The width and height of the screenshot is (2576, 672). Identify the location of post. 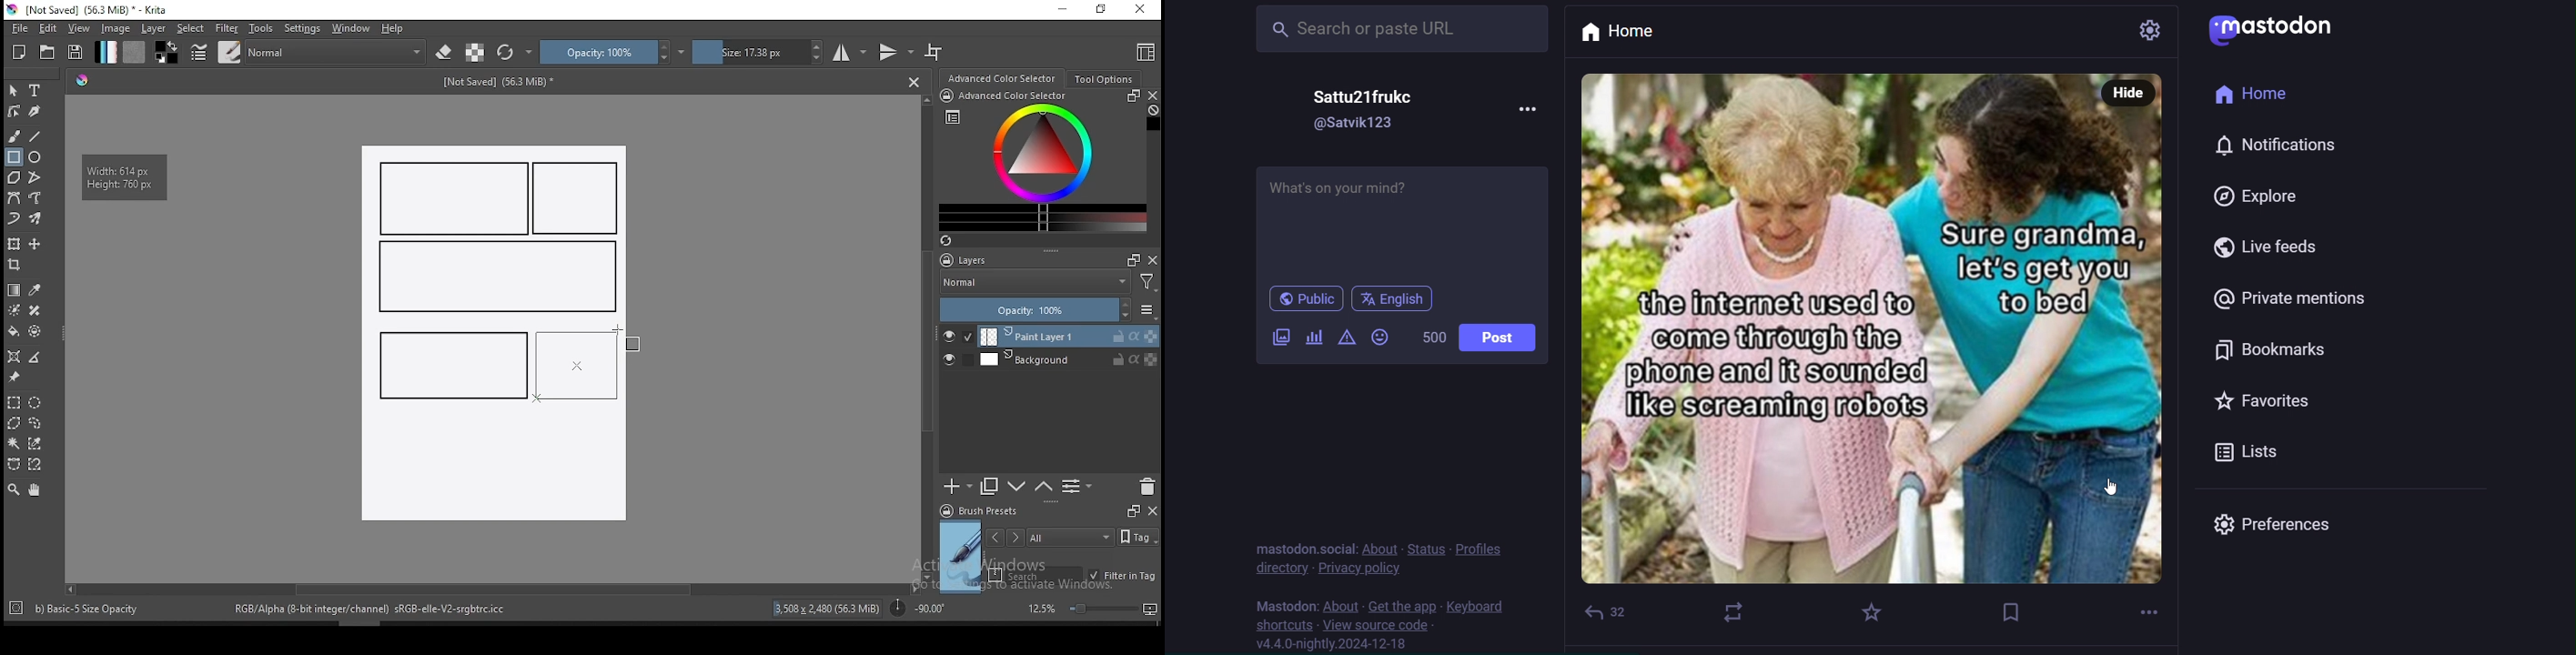
(1500, 337).